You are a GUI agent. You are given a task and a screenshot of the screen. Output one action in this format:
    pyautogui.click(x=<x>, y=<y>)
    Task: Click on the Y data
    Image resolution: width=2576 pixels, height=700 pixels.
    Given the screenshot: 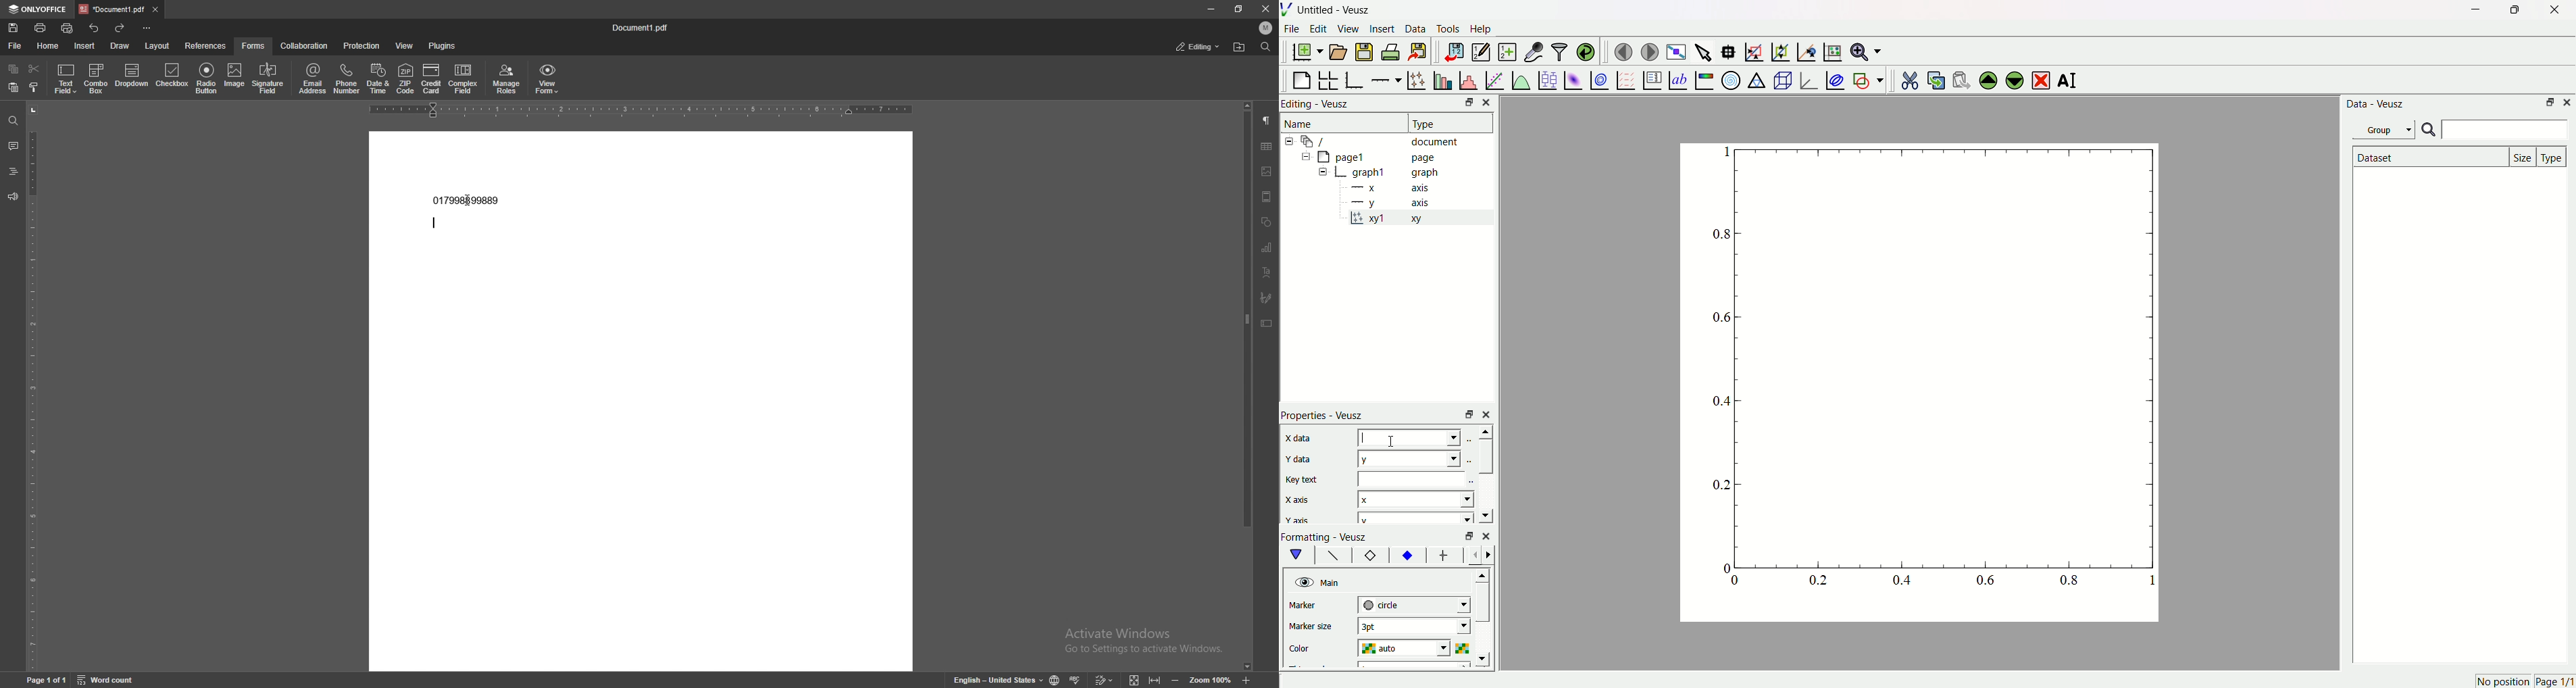 What is the action you would take?
    pyautogui.click(x=1305, y=460)
    